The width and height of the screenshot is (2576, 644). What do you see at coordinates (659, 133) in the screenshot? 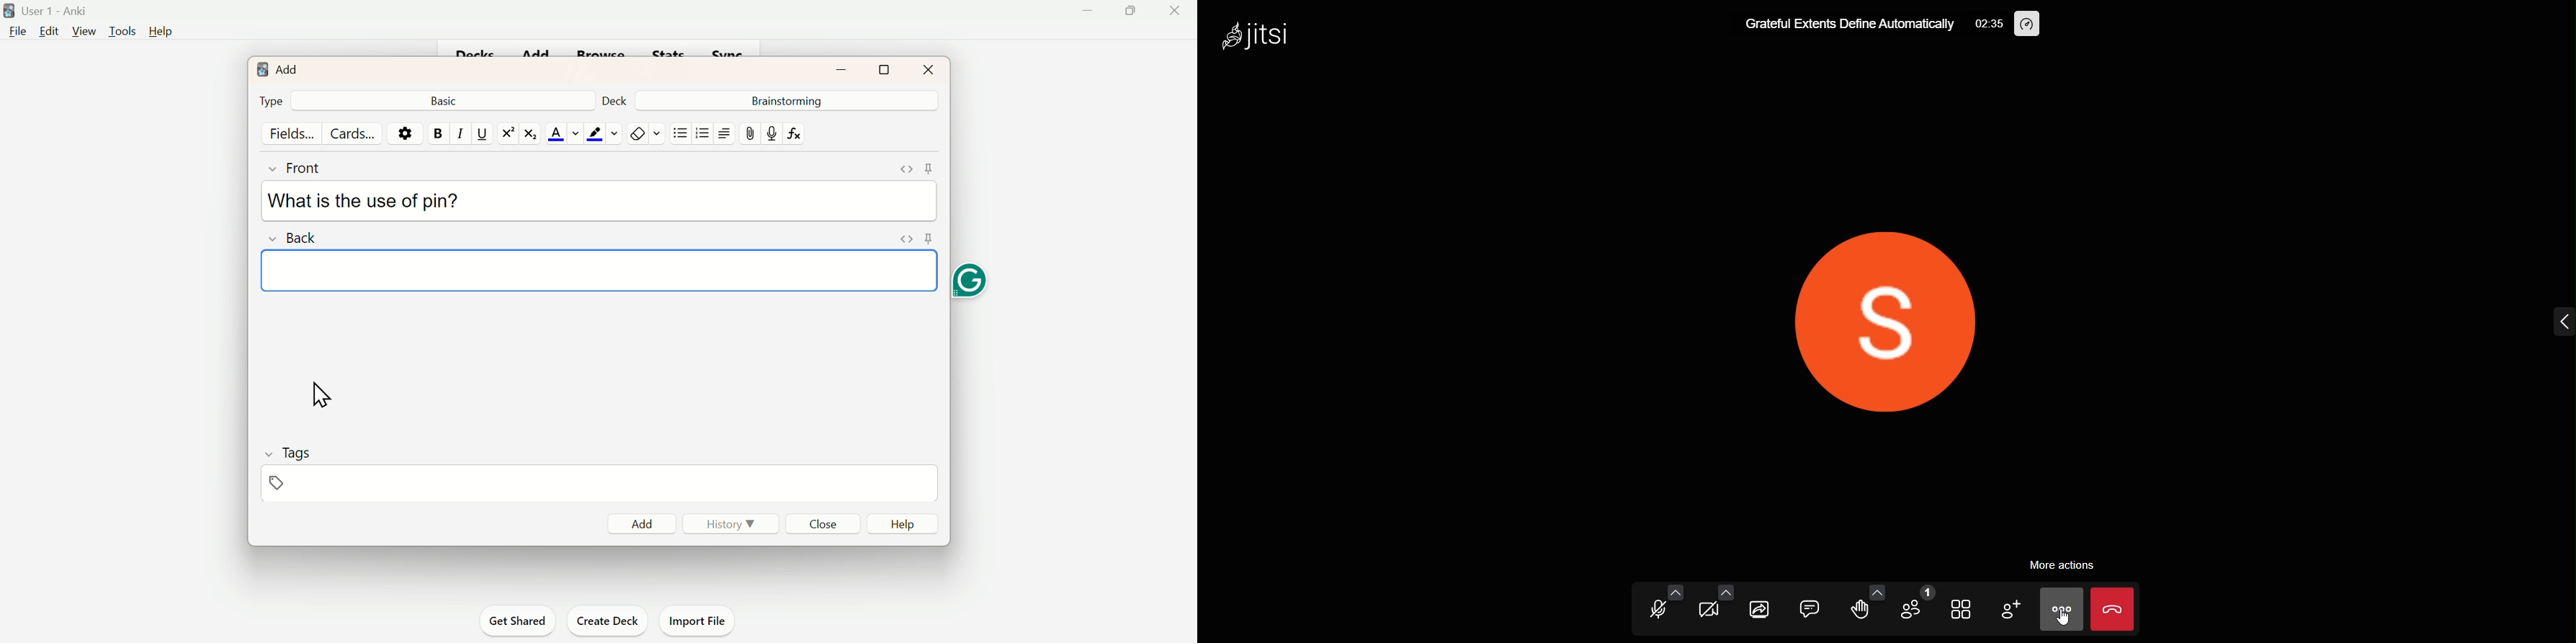
I see `` at bounding box center [659, 133].